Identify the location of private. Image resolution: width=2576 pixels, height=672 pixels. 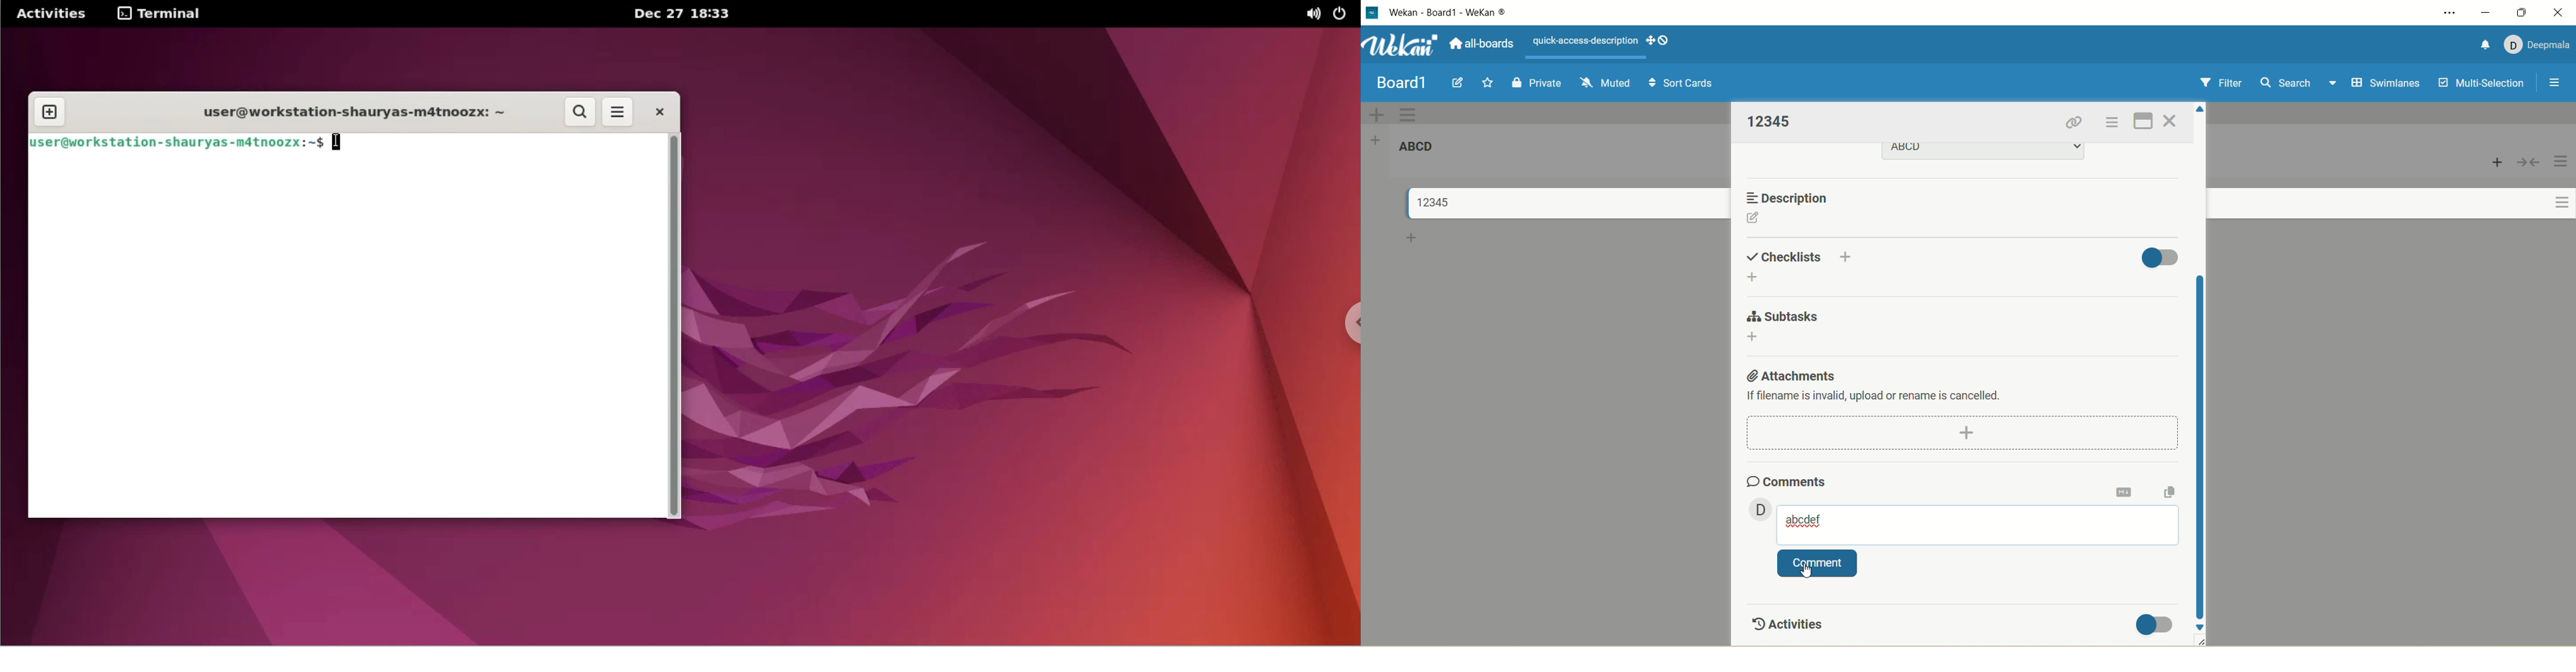
(1537, 81).